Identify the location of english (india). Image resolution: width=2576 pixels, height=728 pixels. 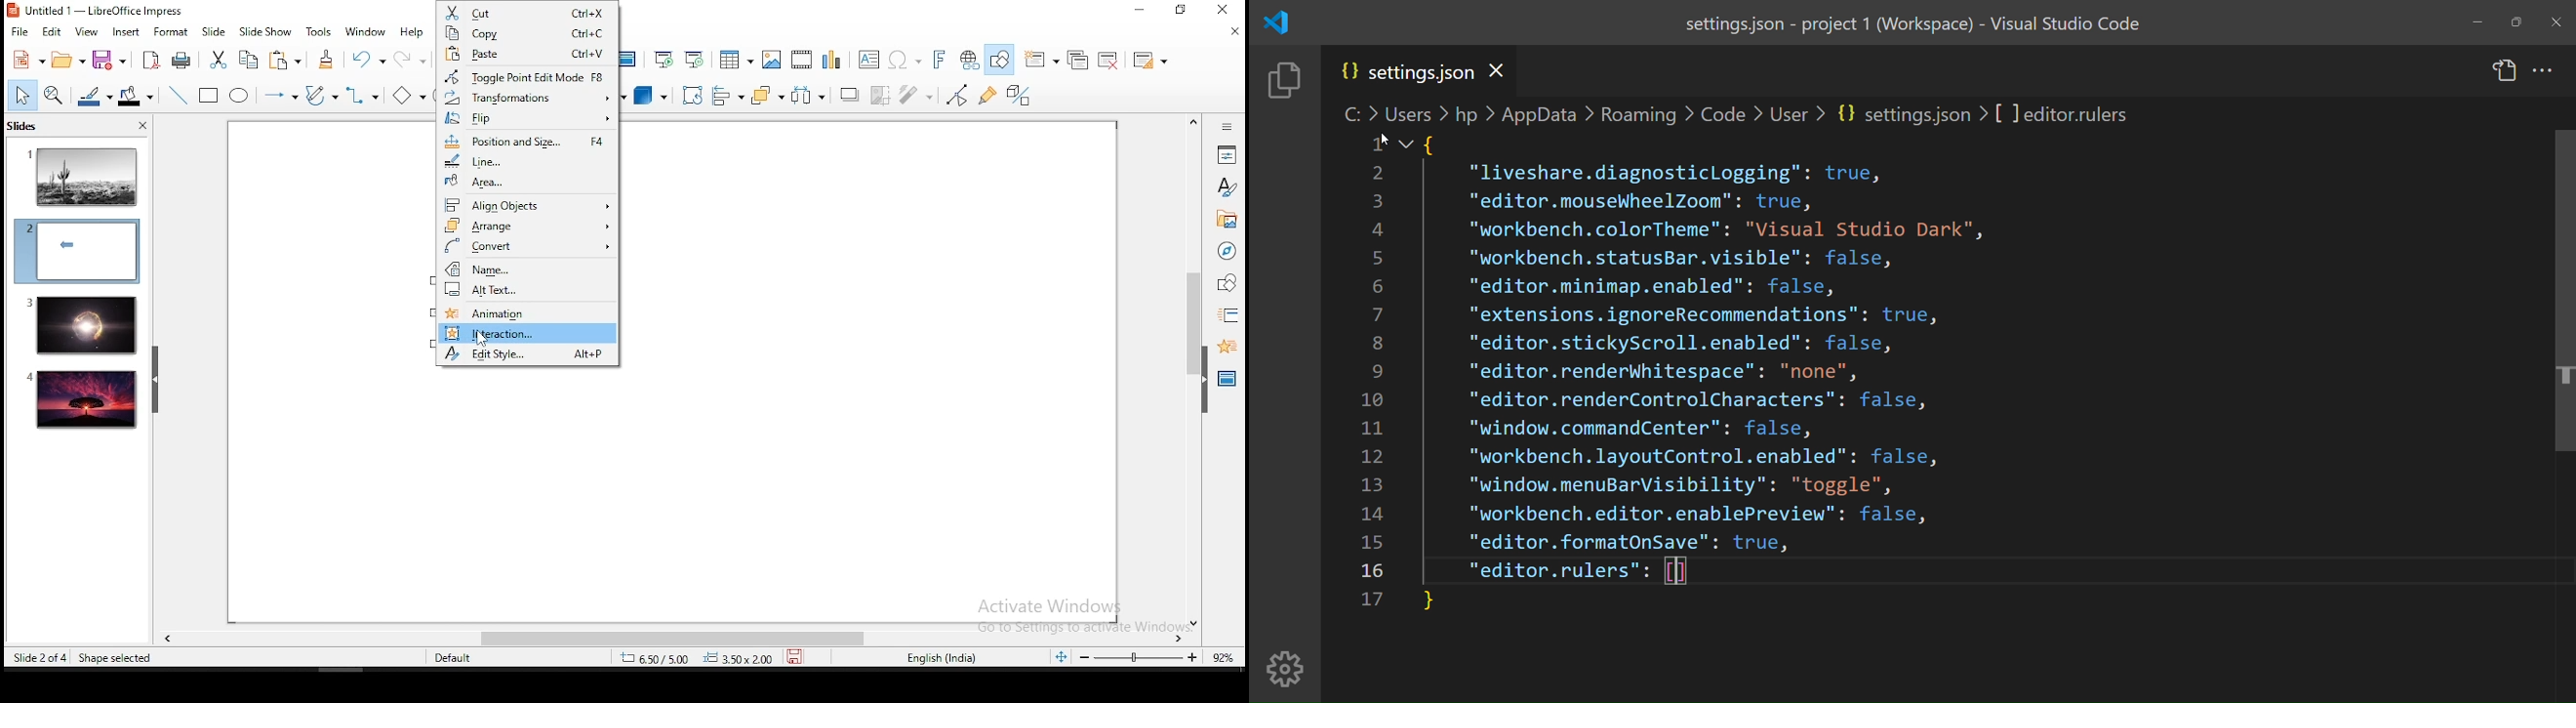
(944, 658).